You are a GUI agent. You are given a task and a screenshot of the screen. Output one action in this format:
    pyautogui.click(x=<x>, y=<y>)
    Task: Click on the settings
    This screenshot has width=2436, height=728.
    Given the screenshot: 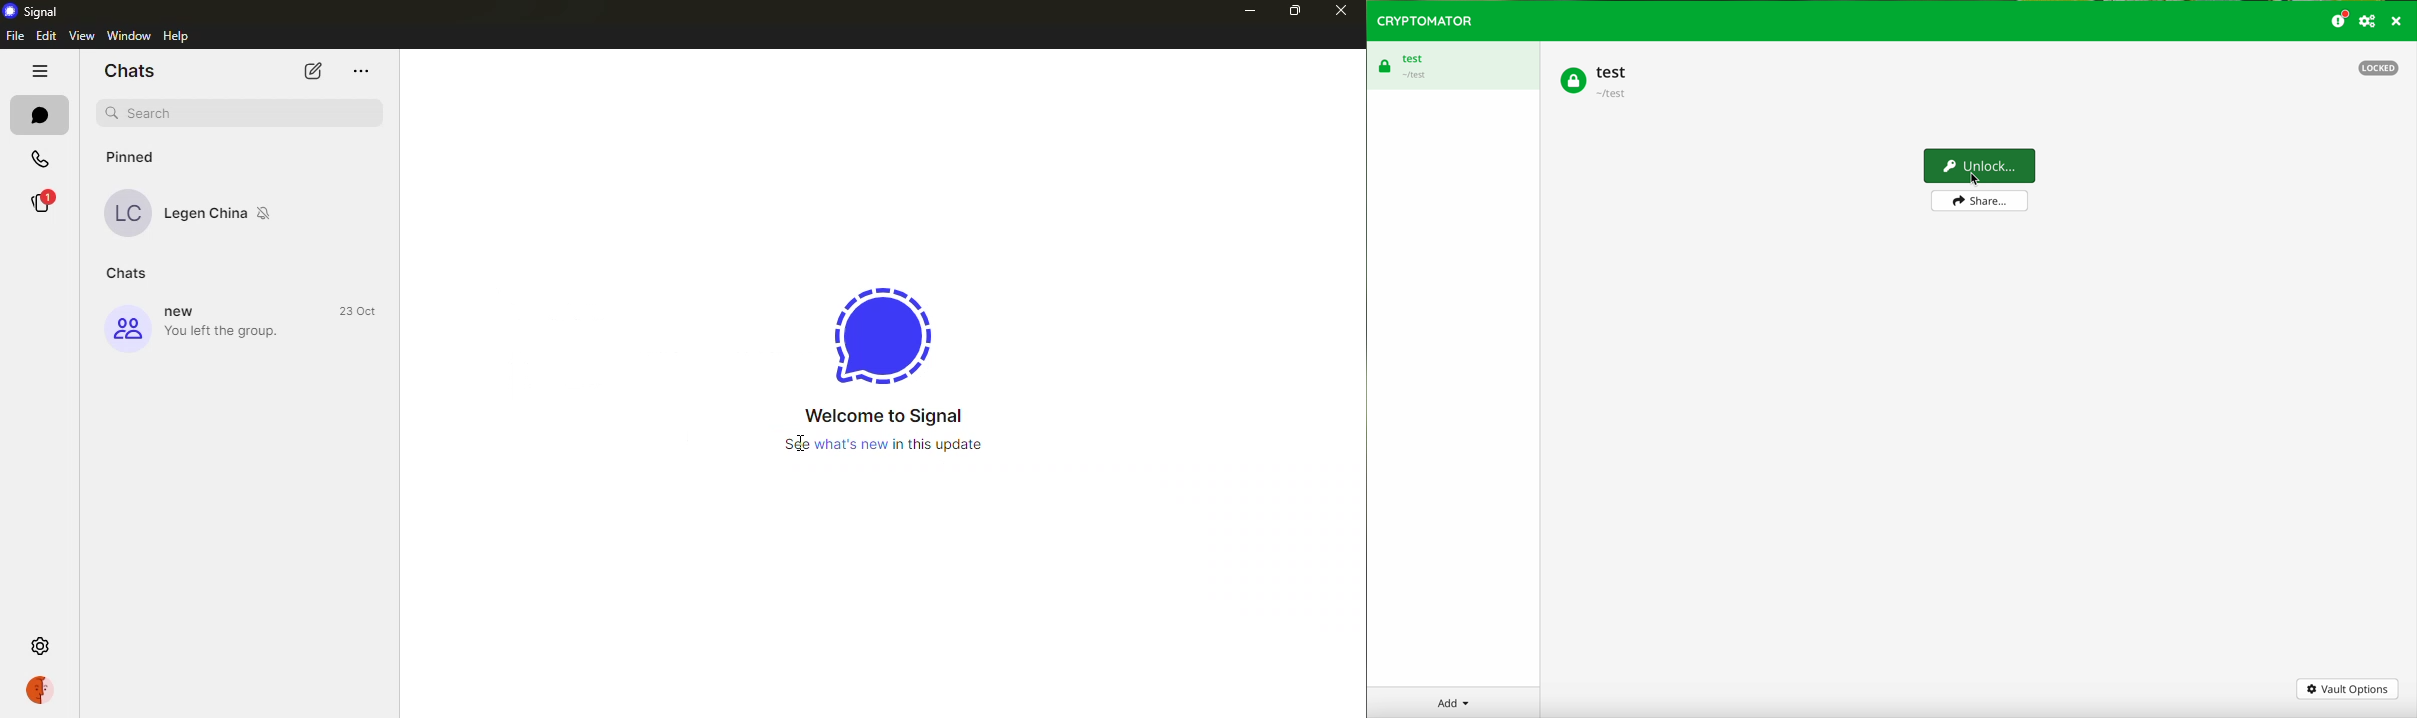 What is the action you would take?
    pyautogui.click(x=40, y=643)
    